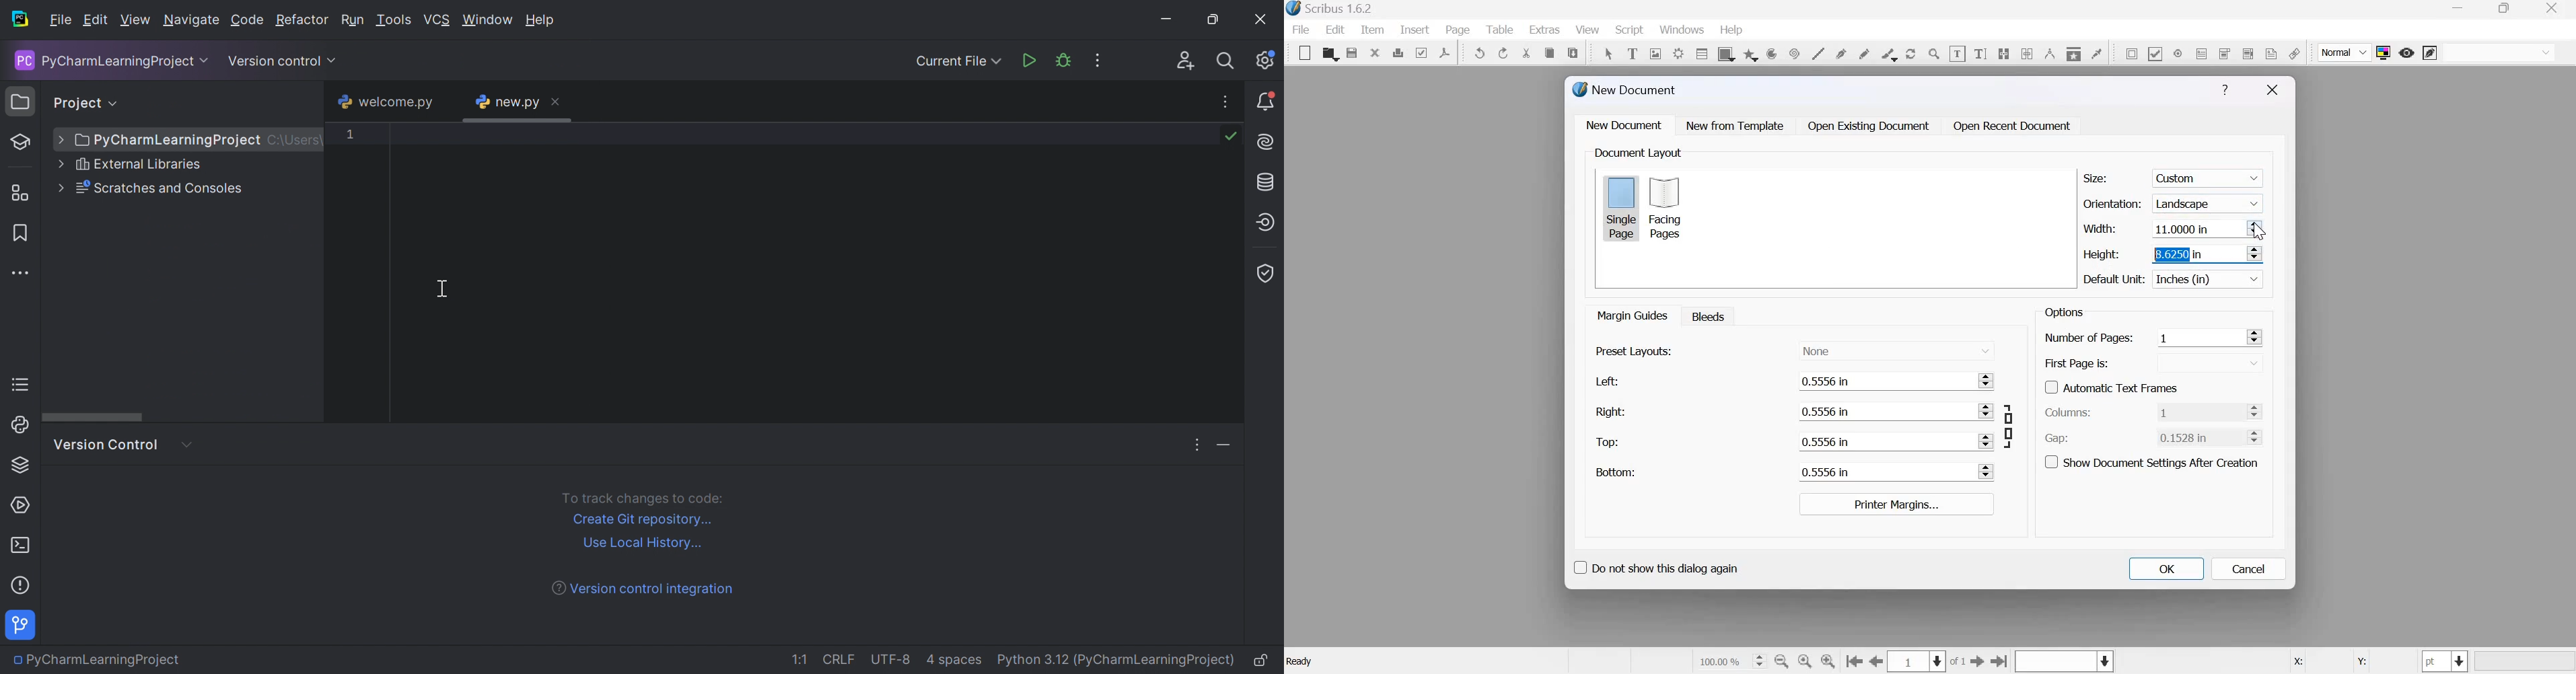  What do you see at coordinates (2210, 176) in the screenshot?
I see `custom` at bounding box center [2210, 176].